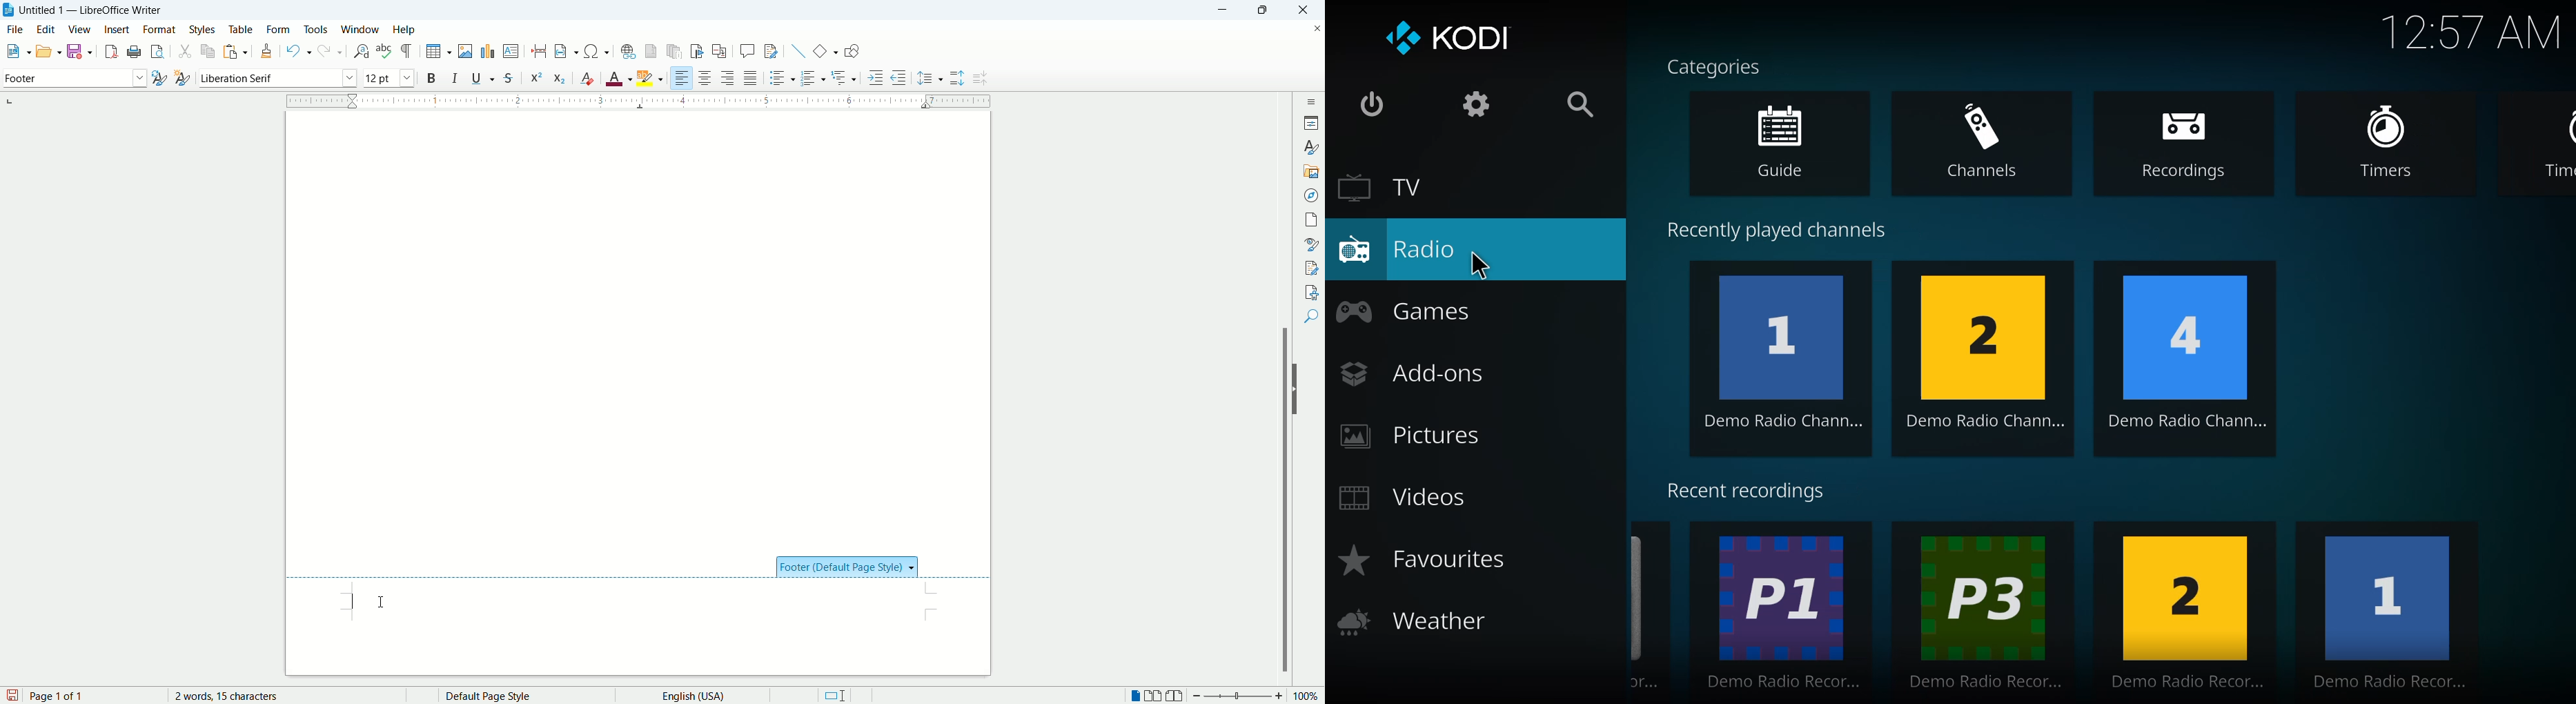  What do you see at coordinates (1416, 623) in the screenshot?
I see `weather` at bounding box center [1416, 623].